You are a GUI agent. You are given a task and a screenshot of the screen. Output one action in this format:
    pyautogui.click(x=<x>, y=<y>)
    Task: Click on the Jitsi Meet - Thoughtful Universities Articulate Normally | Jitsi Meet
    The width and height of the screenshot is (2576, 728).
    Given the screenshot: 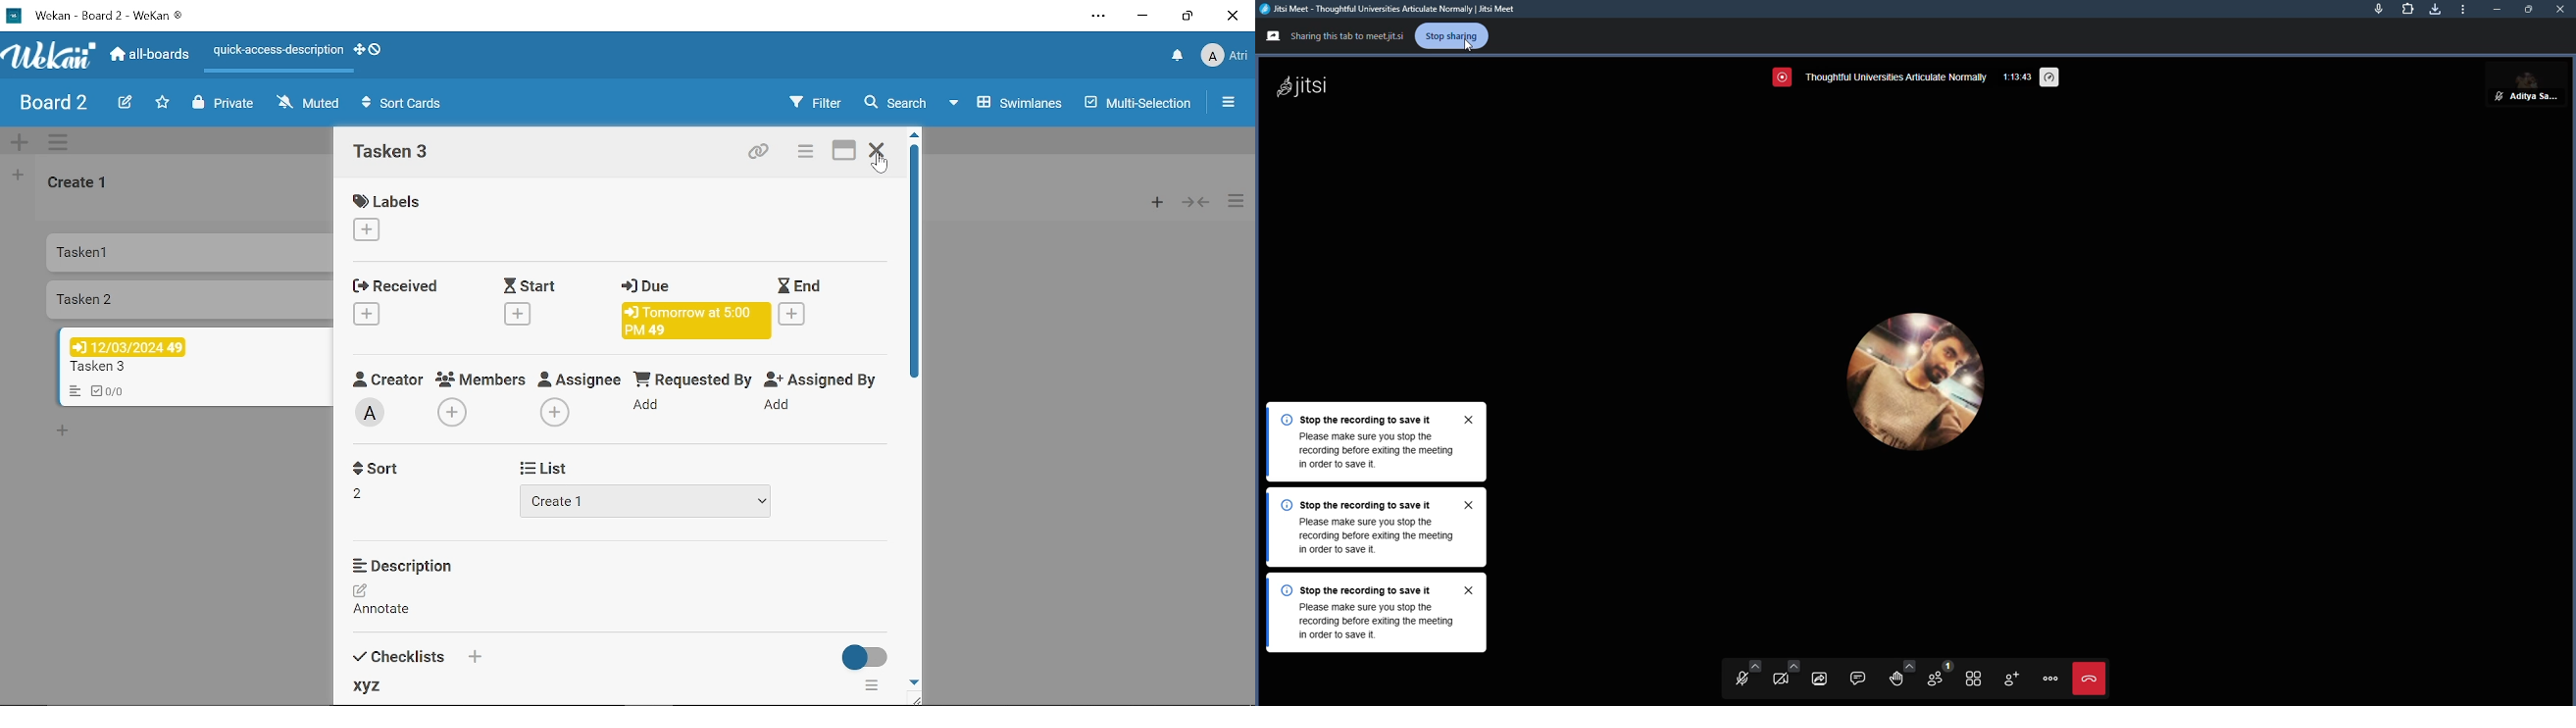 What is the action you would take?
    pyautogui.click(x=1413, y=8)
    